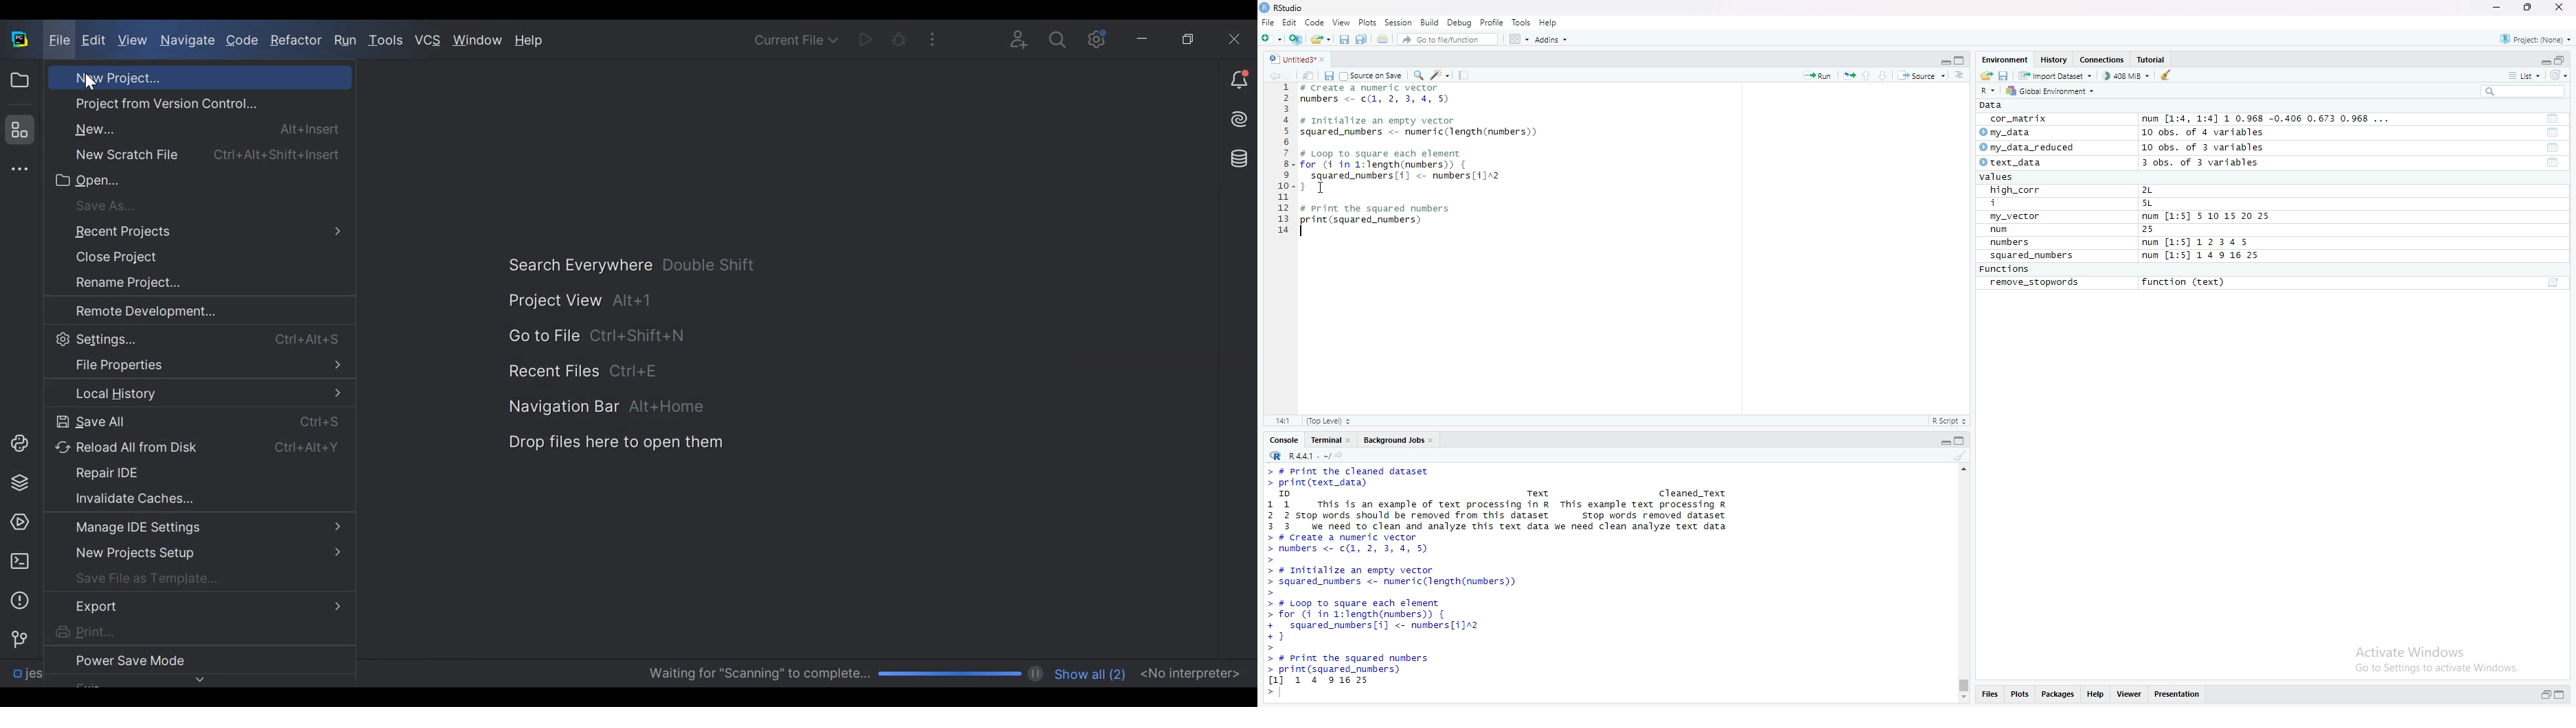 The height and width of the screenshot is (728, 2576). What do you see at coordinates (1962, 467) in the screenshot?
I see `scrollbar up` at bounding box center [1962, 467].